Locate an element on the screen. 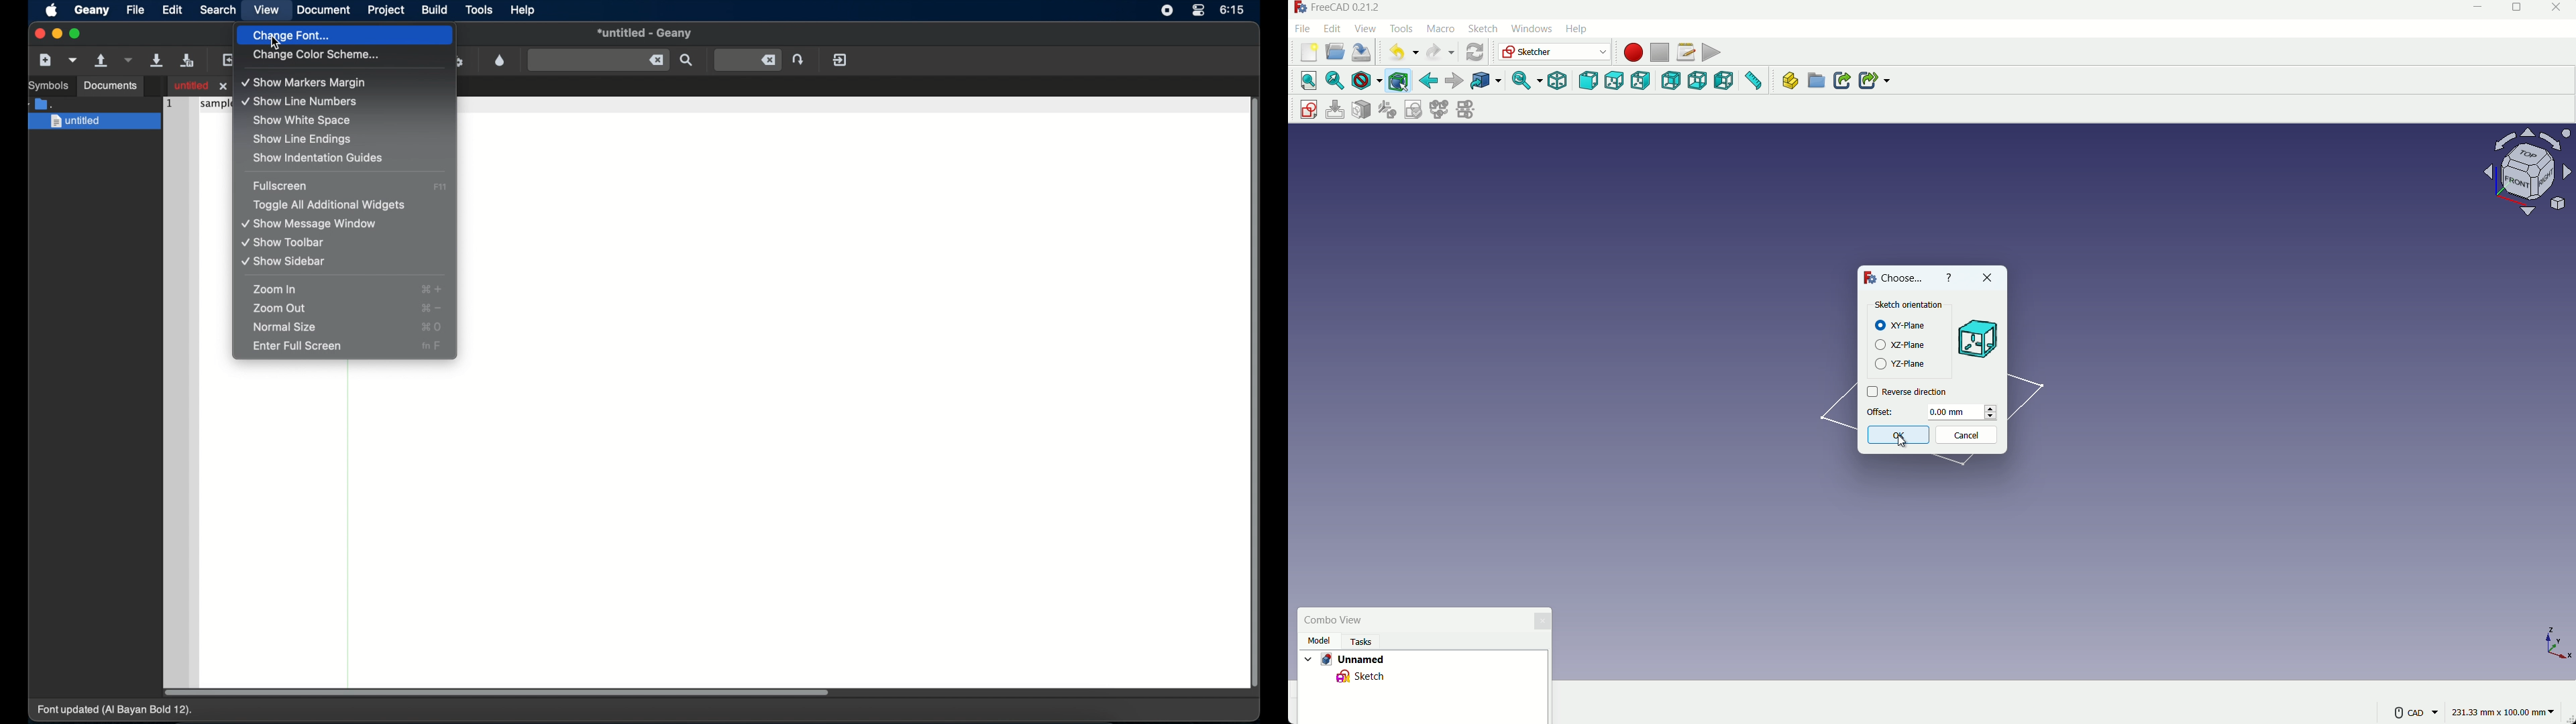 This screenshot has width=2576, height=728. reload the current file from disk is located at coordinates (230, 60).